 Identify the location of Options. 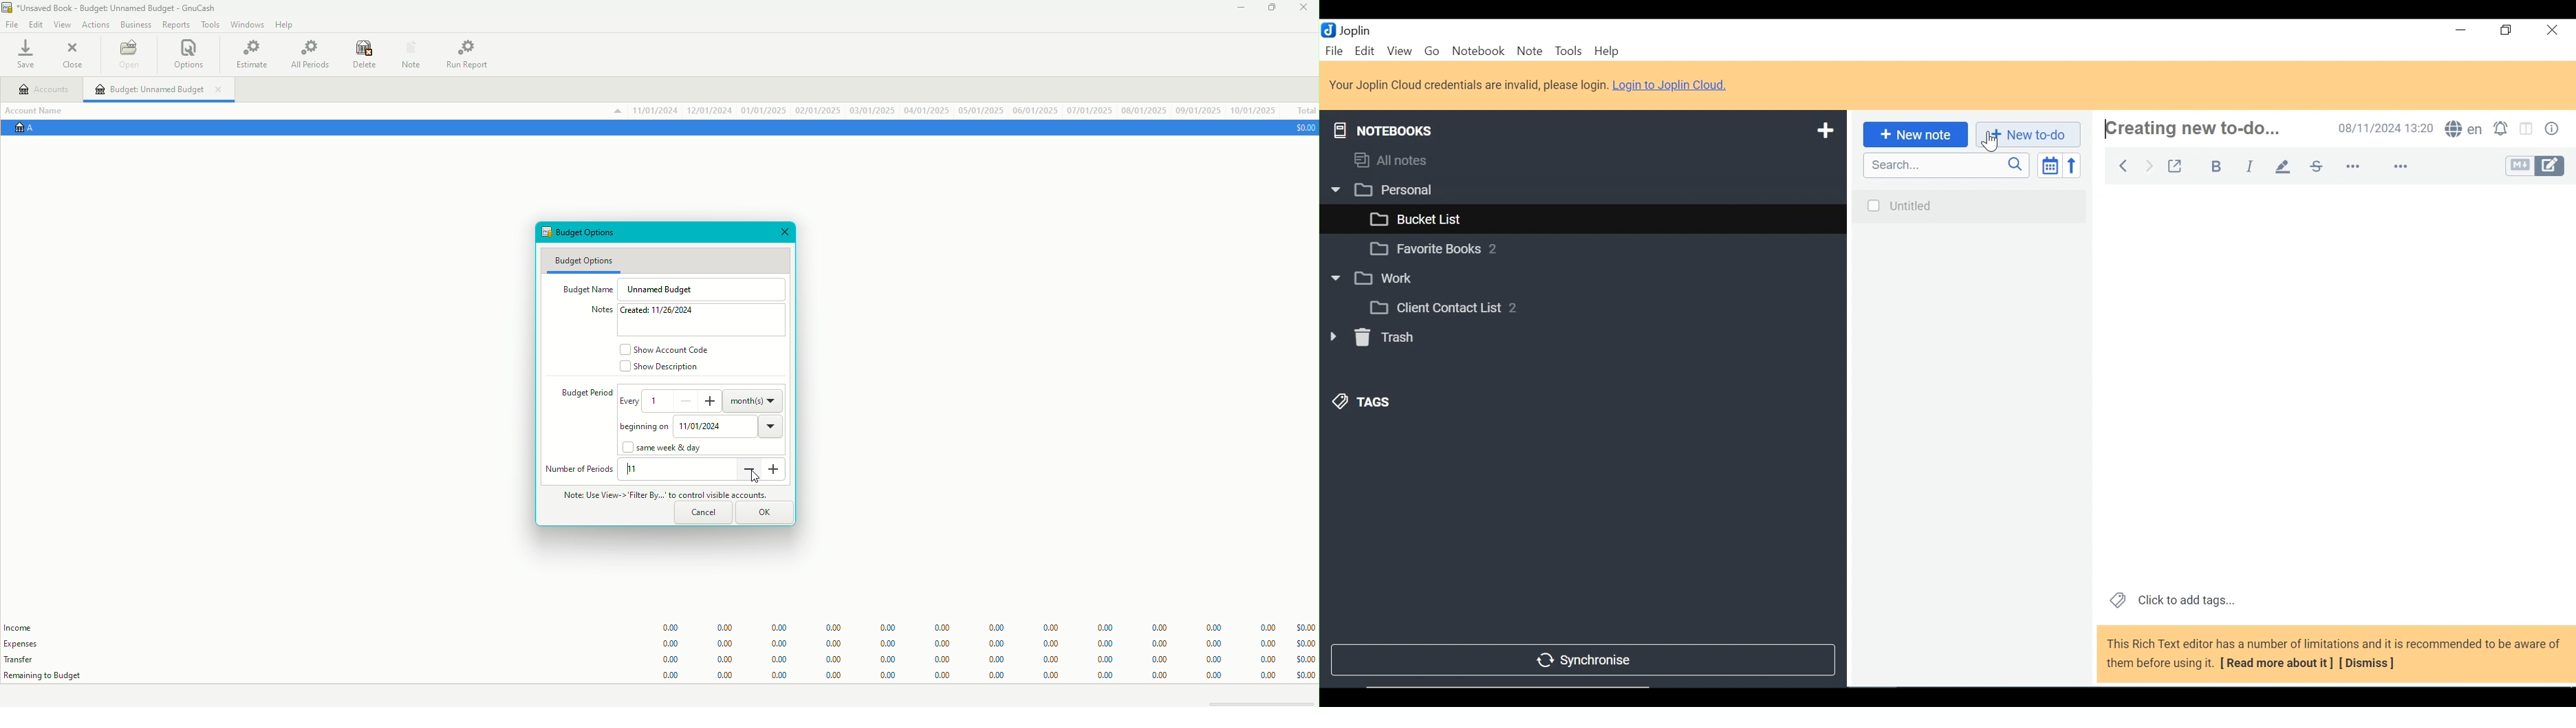
(191, 55).